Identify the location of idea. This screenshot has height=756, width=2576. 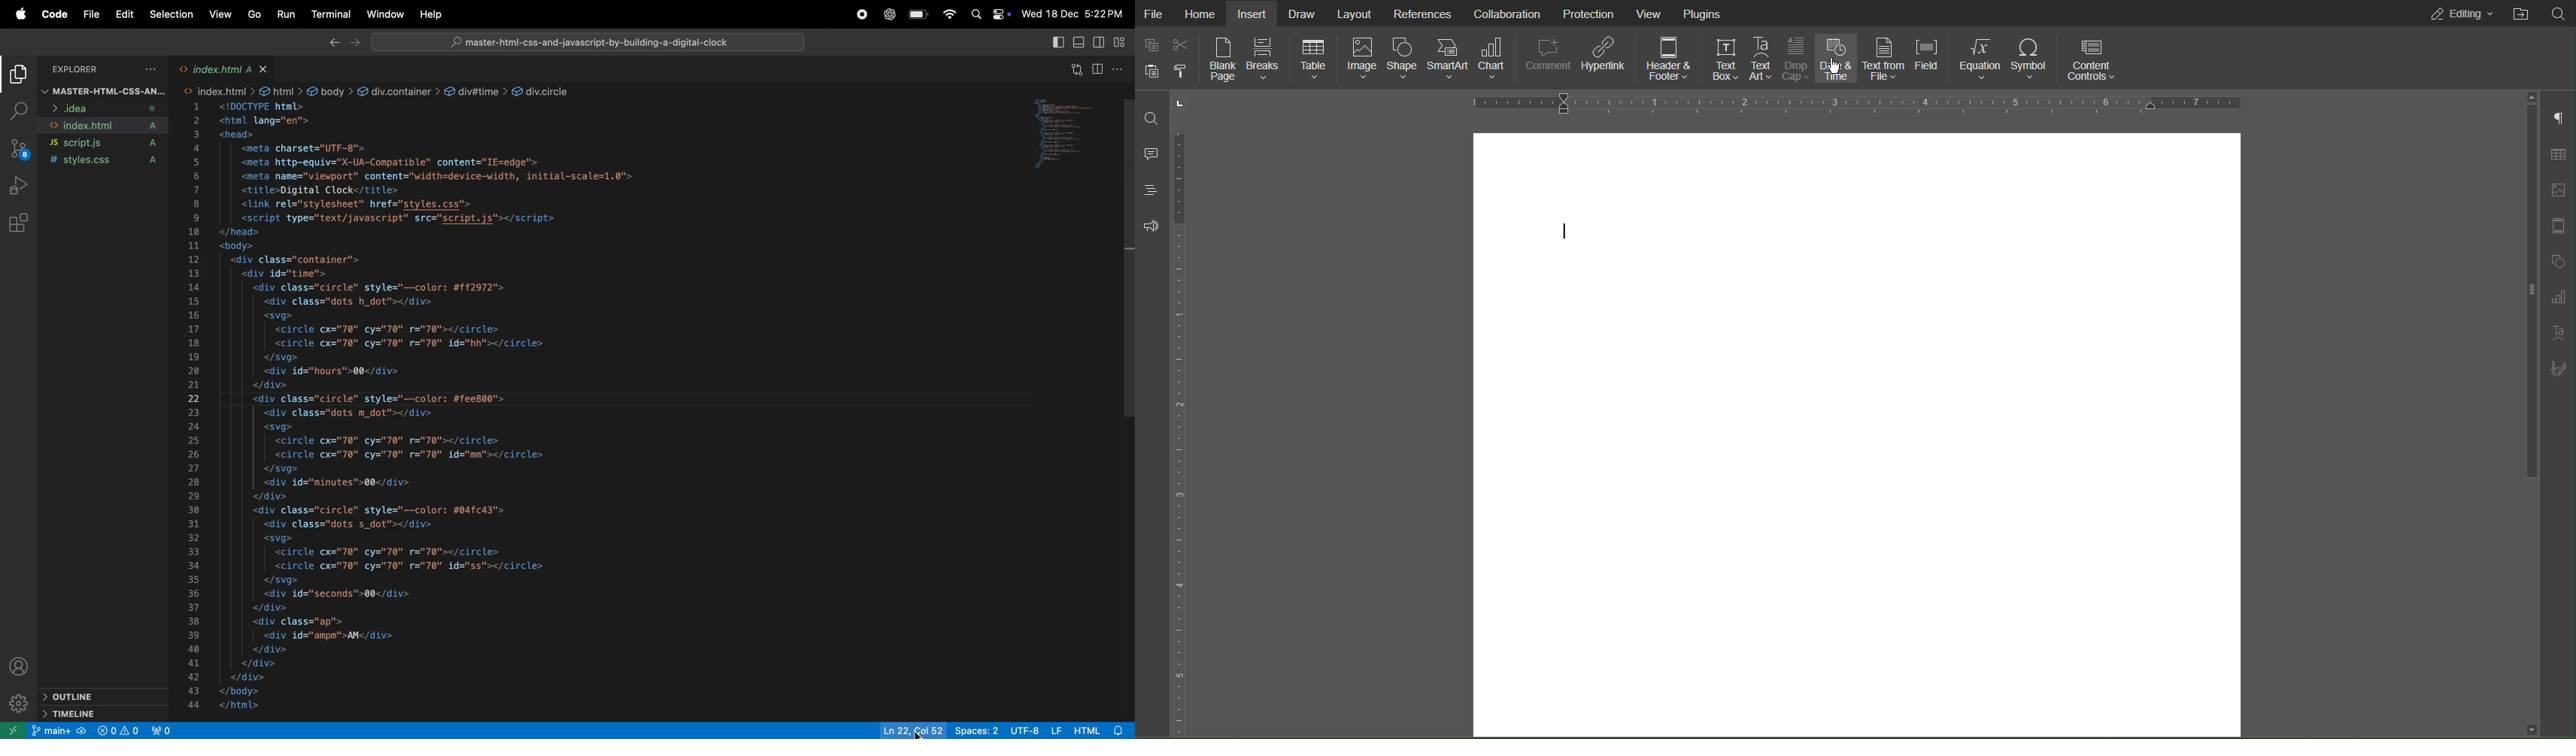
(99, 109).